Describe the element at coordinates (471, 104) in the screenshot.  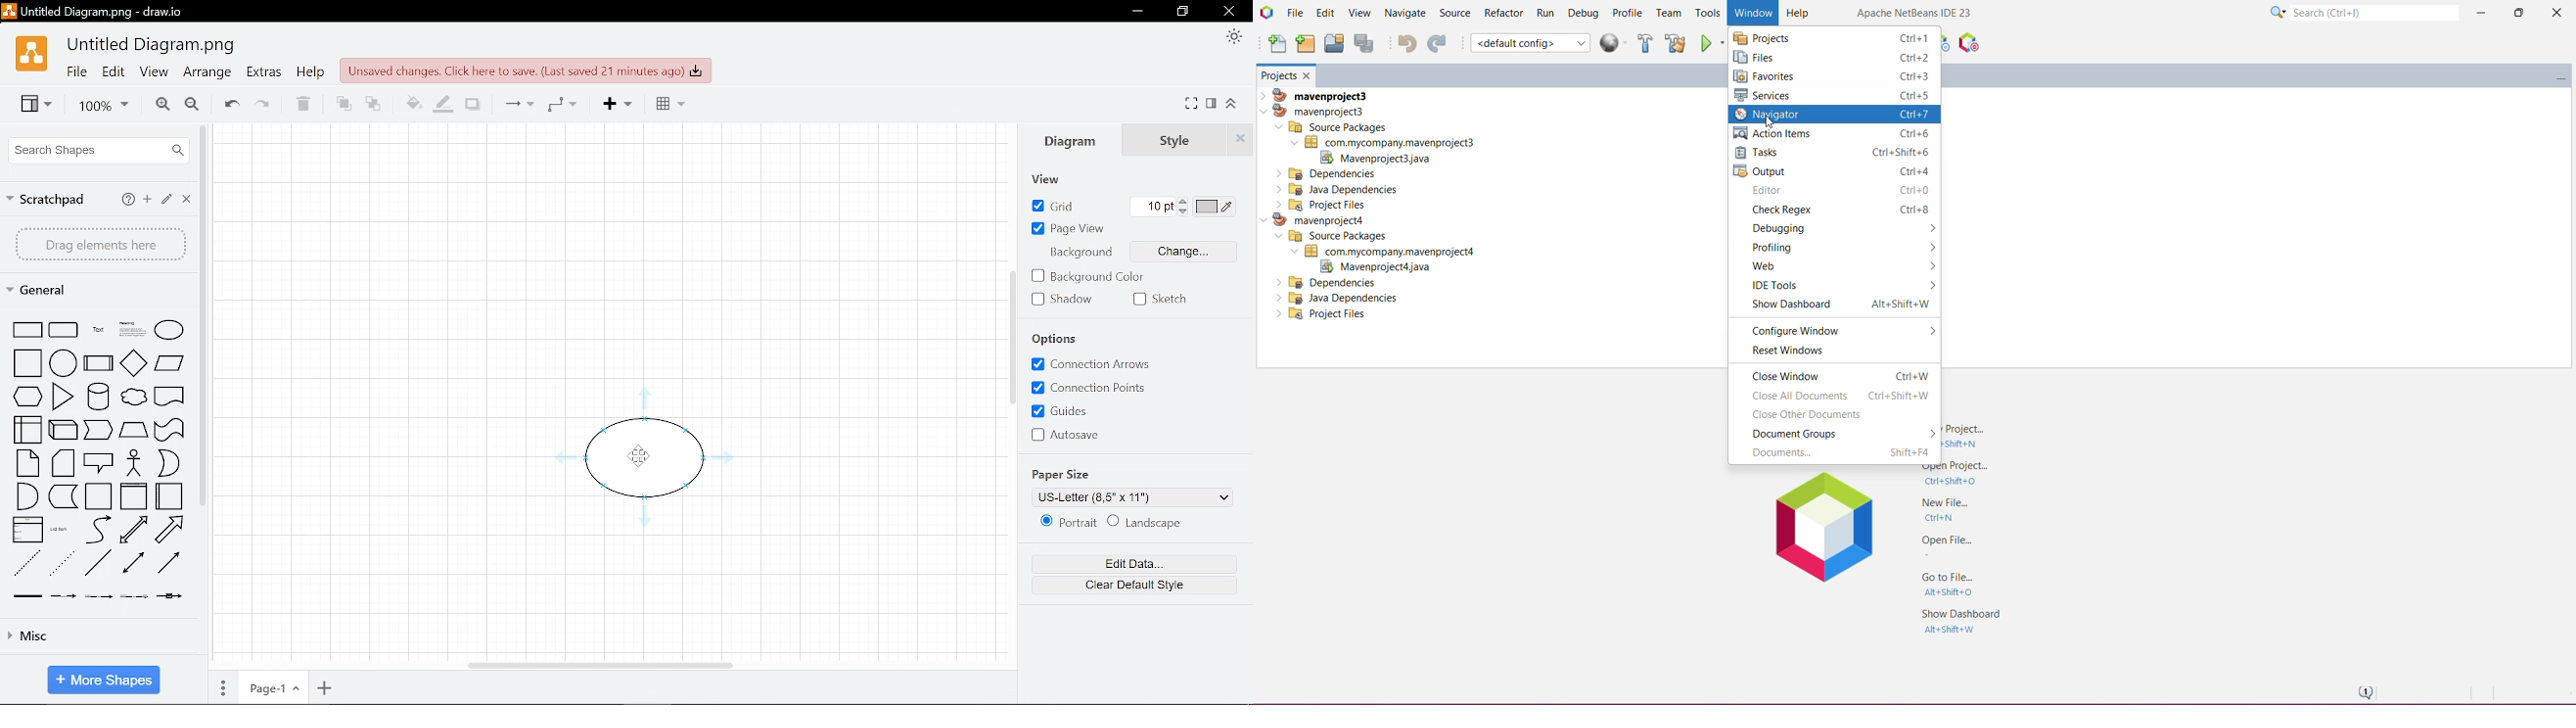
I see `Shadow` at that location.